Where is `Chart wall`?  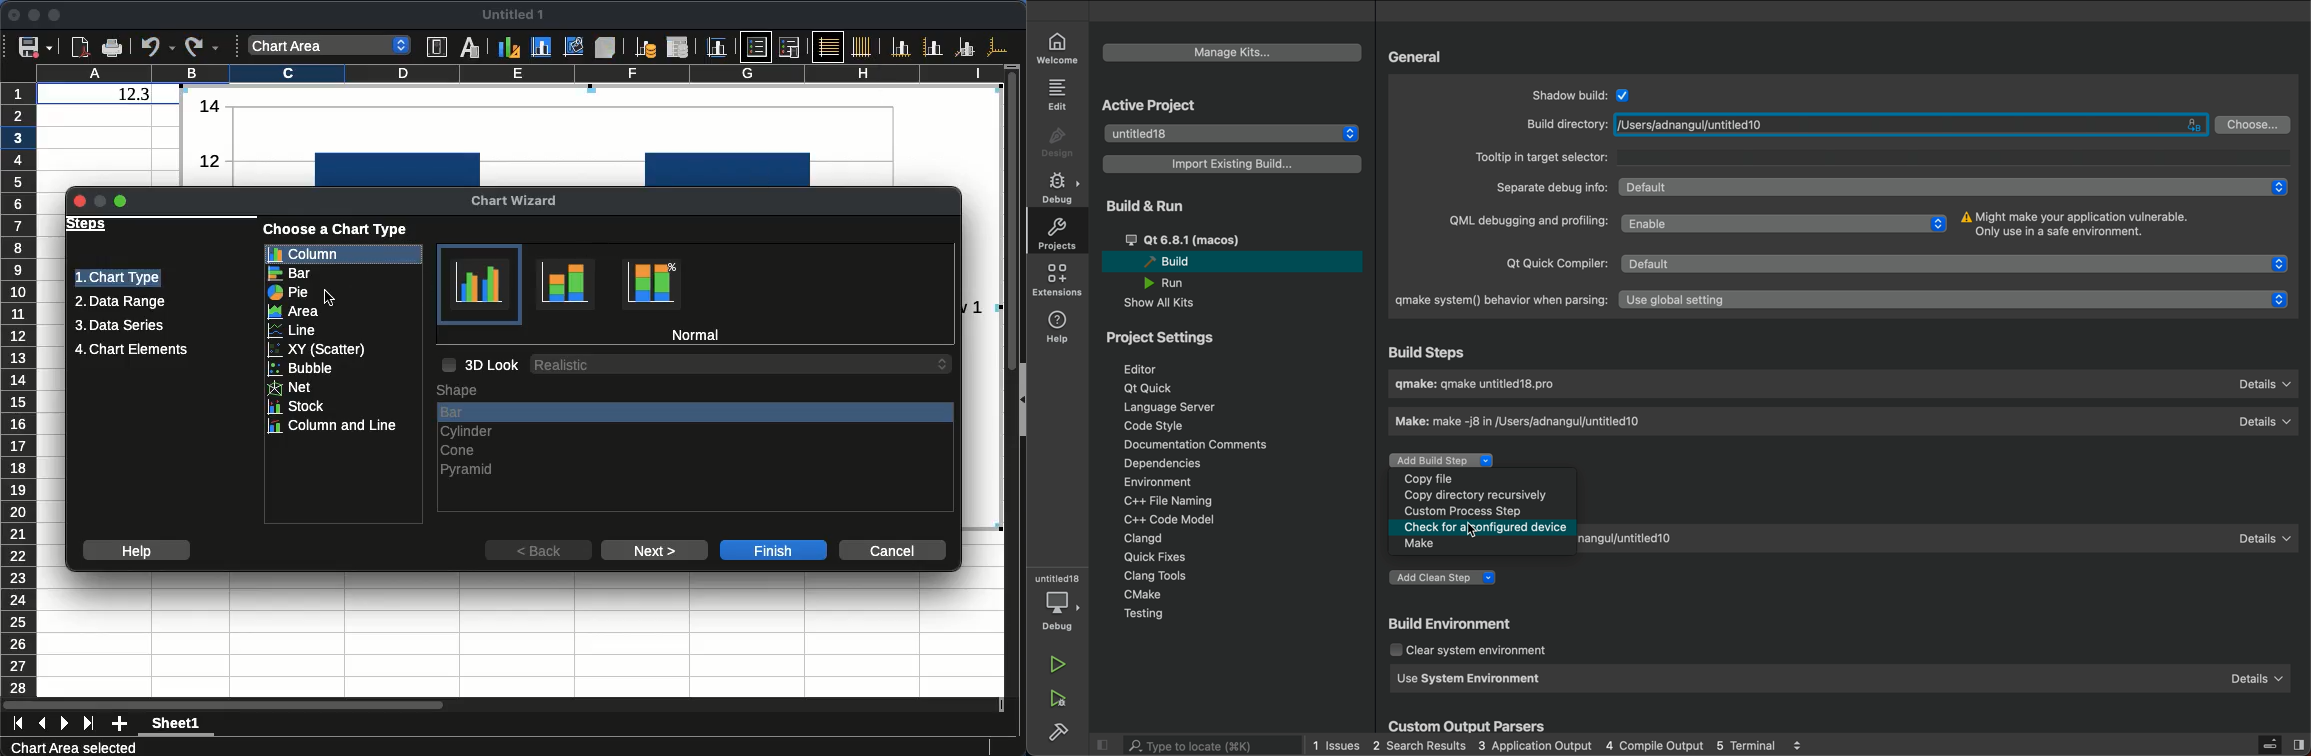 Chart wall is located at coordinates (574, 46).